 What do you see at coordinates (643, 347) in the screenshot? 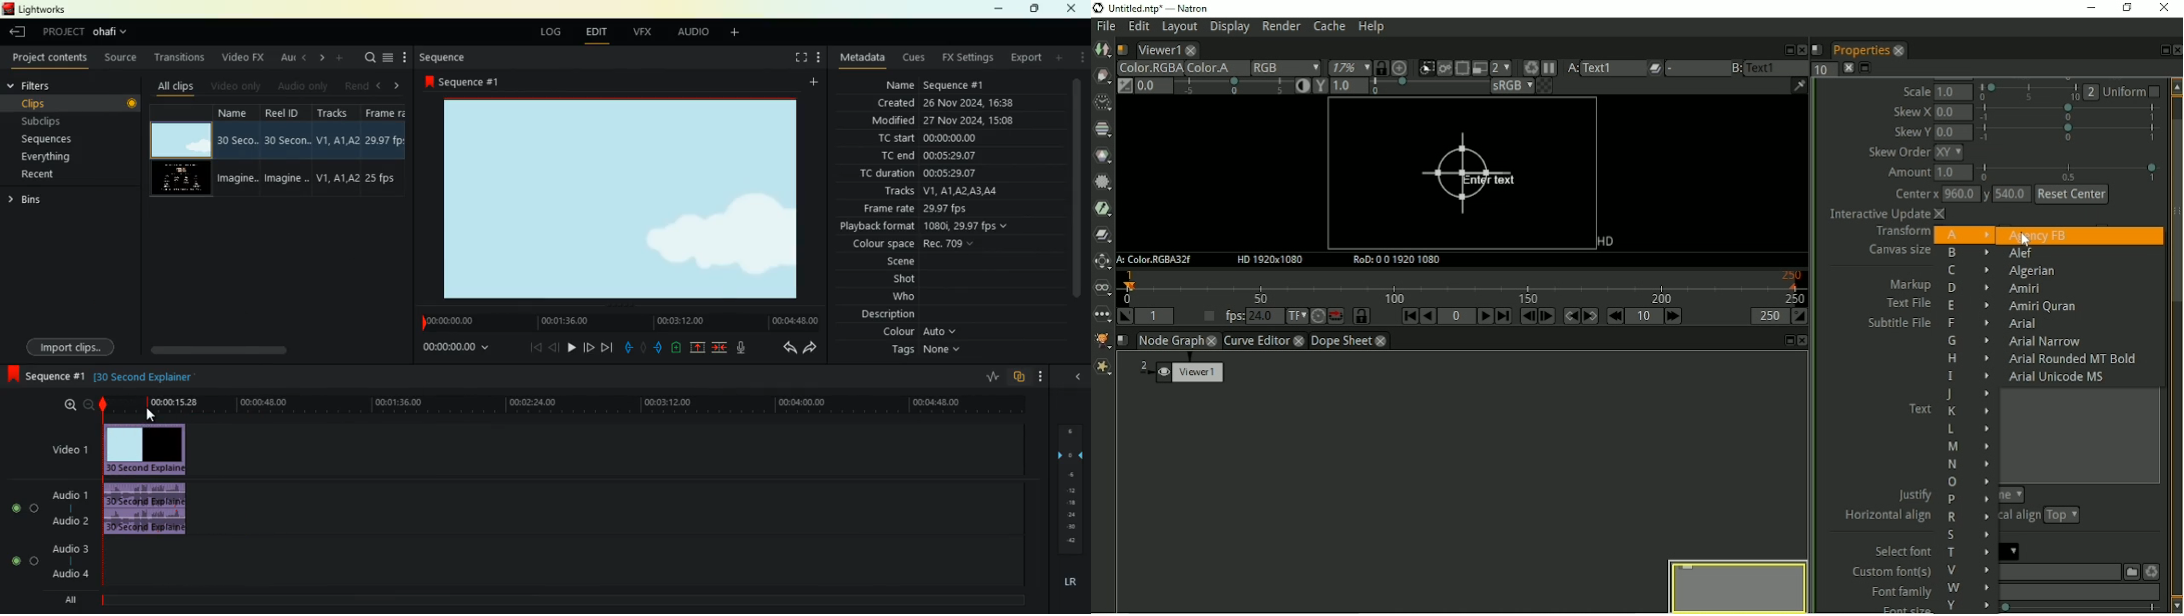
I see `hold` at bounding box center [643, 347].